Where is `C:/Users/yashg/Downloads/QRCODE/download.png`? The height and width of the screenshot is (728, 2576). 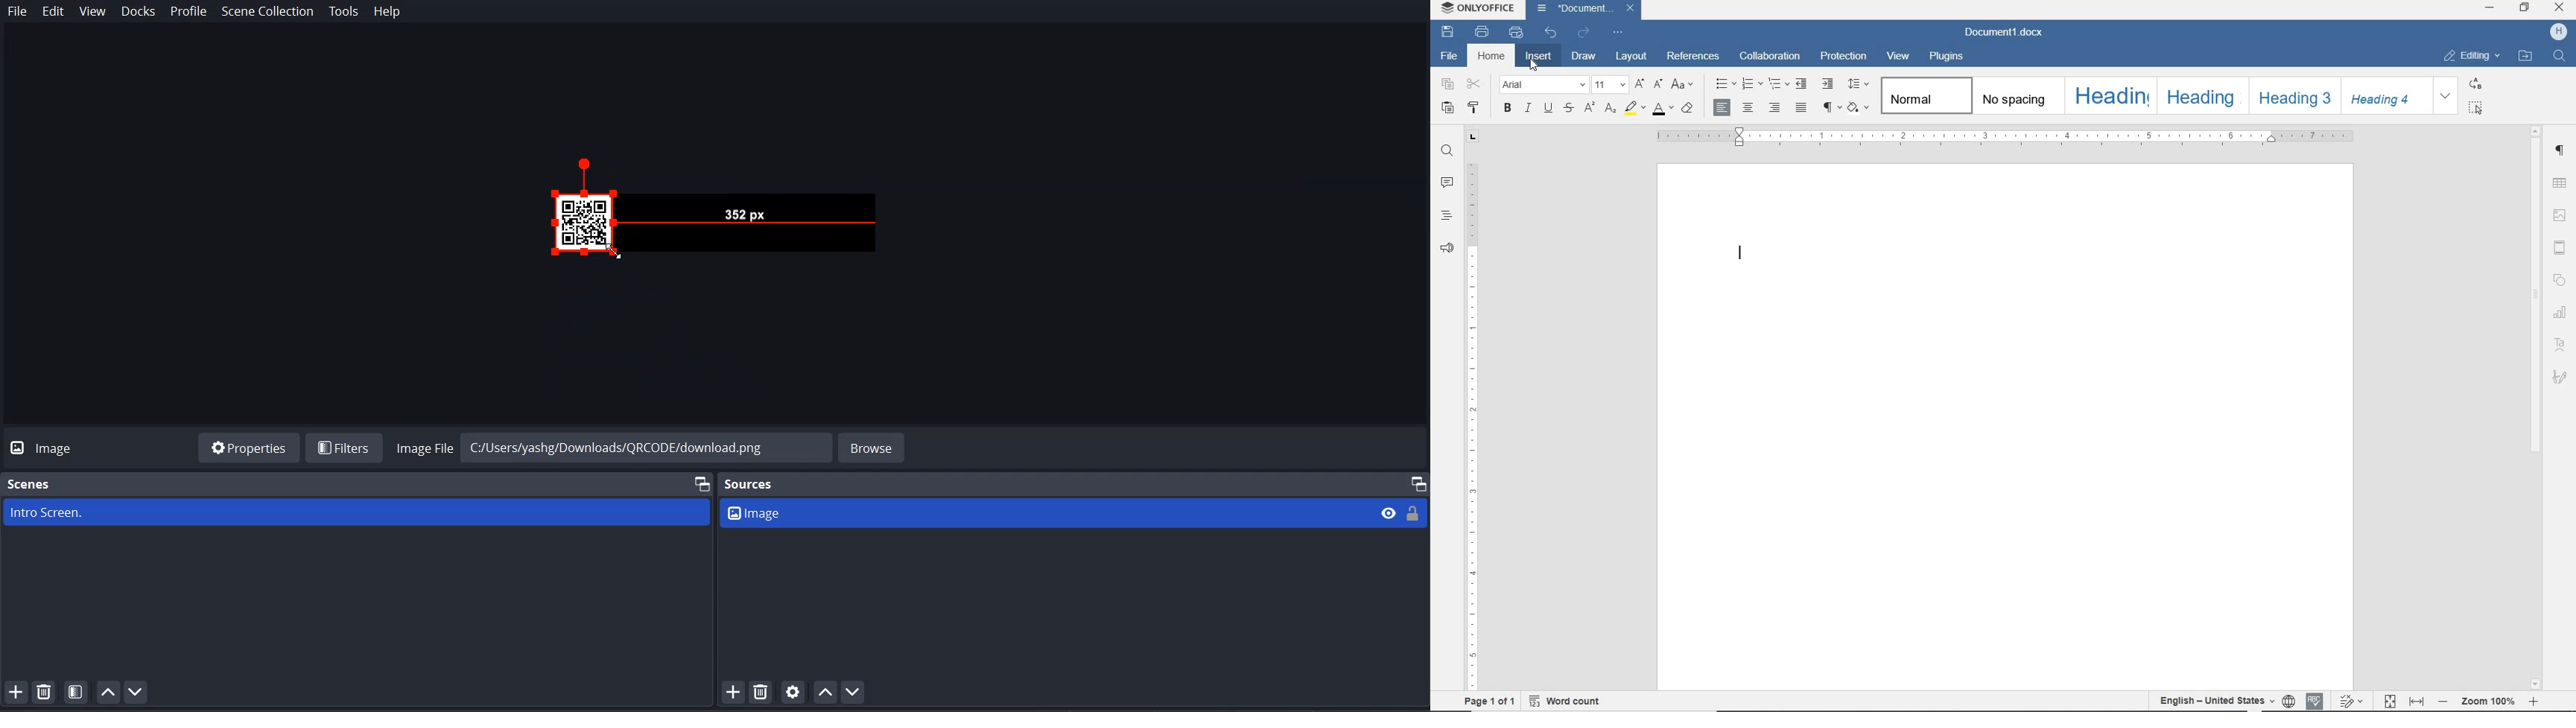
C:/Users/yashg/Downloads/QRCODE/download.png is located at coordinates (638, 446).